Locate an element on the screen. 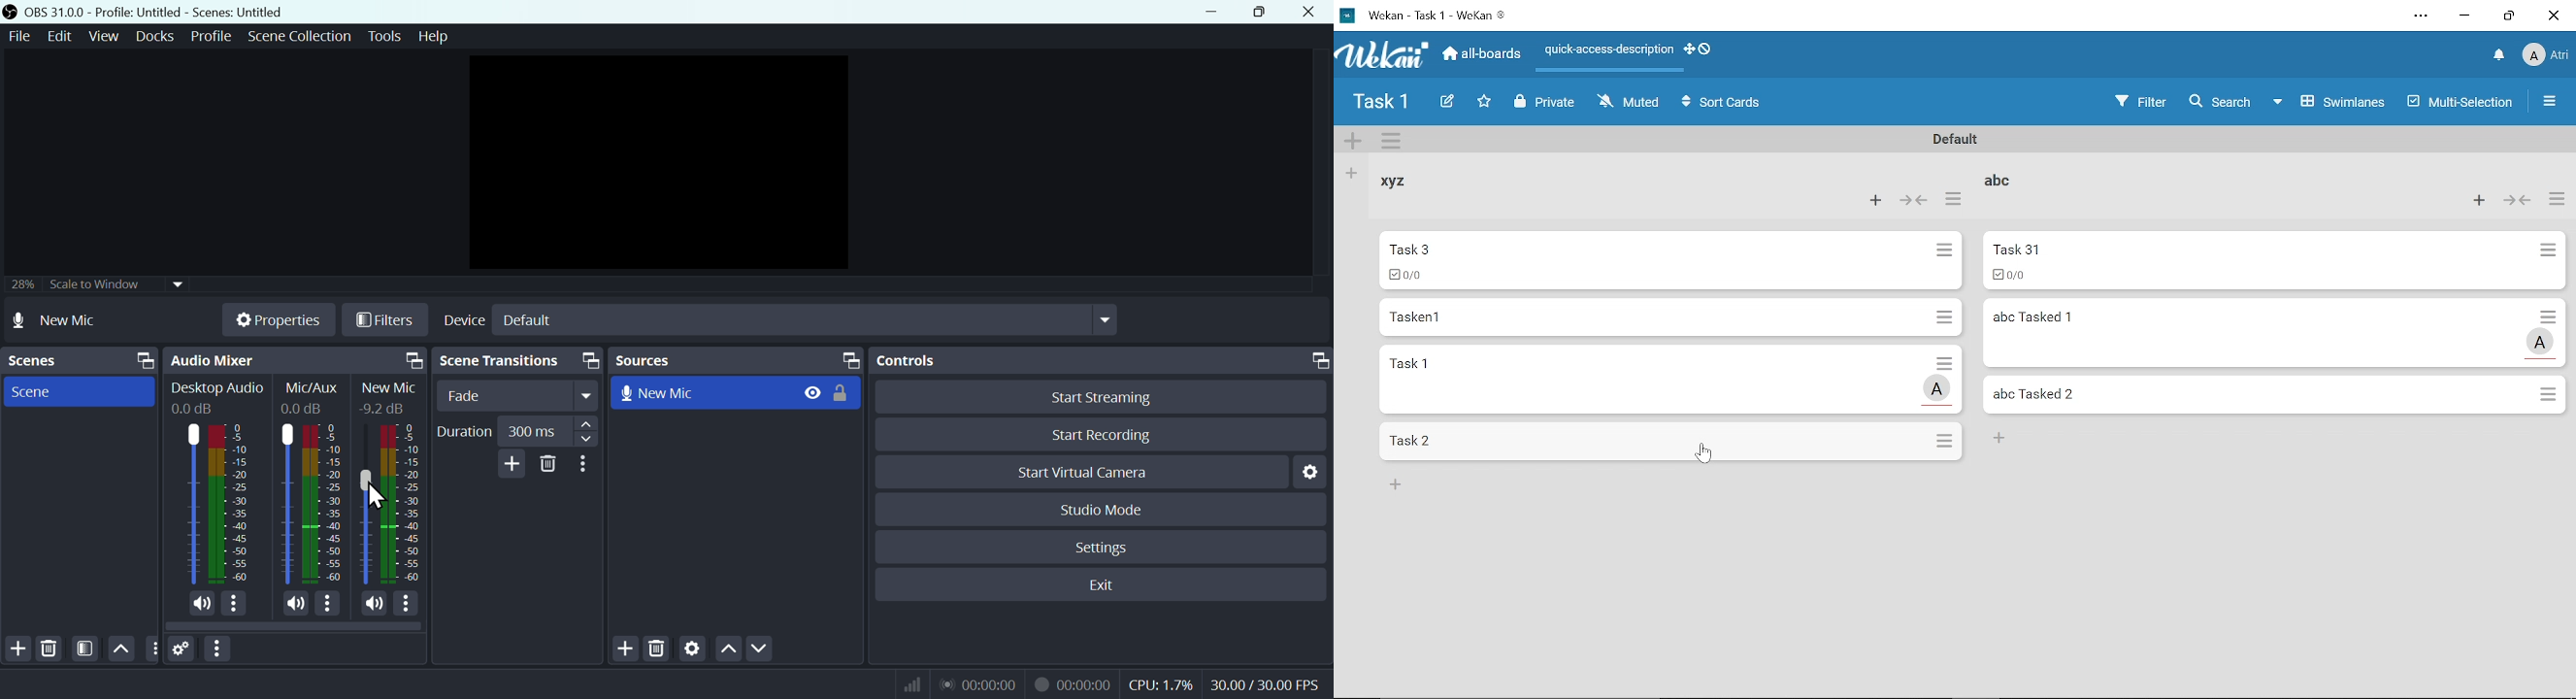 Image resolution: width=2576 pixels, height=700 pixels. Add card to the top is located at coordinates (1873, 201).